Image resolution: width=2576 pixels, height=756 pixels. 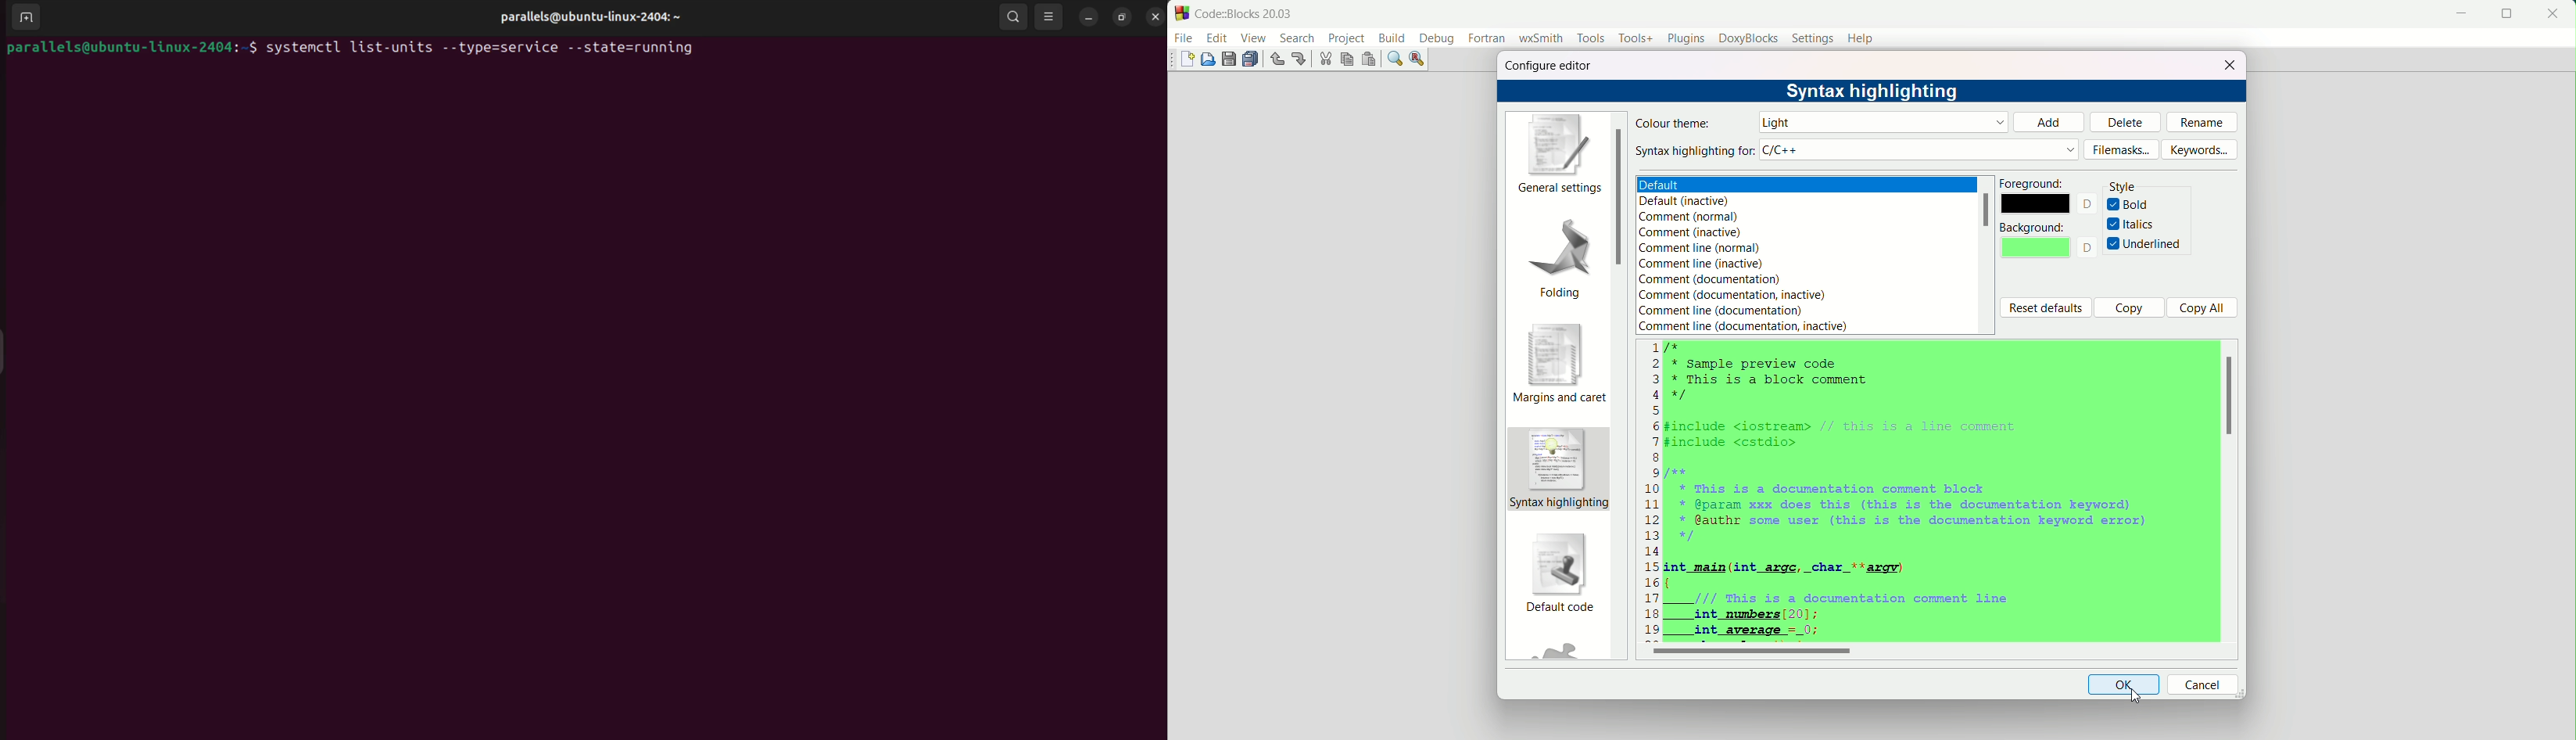 I want to click on code, so click(x=1910, y=493).